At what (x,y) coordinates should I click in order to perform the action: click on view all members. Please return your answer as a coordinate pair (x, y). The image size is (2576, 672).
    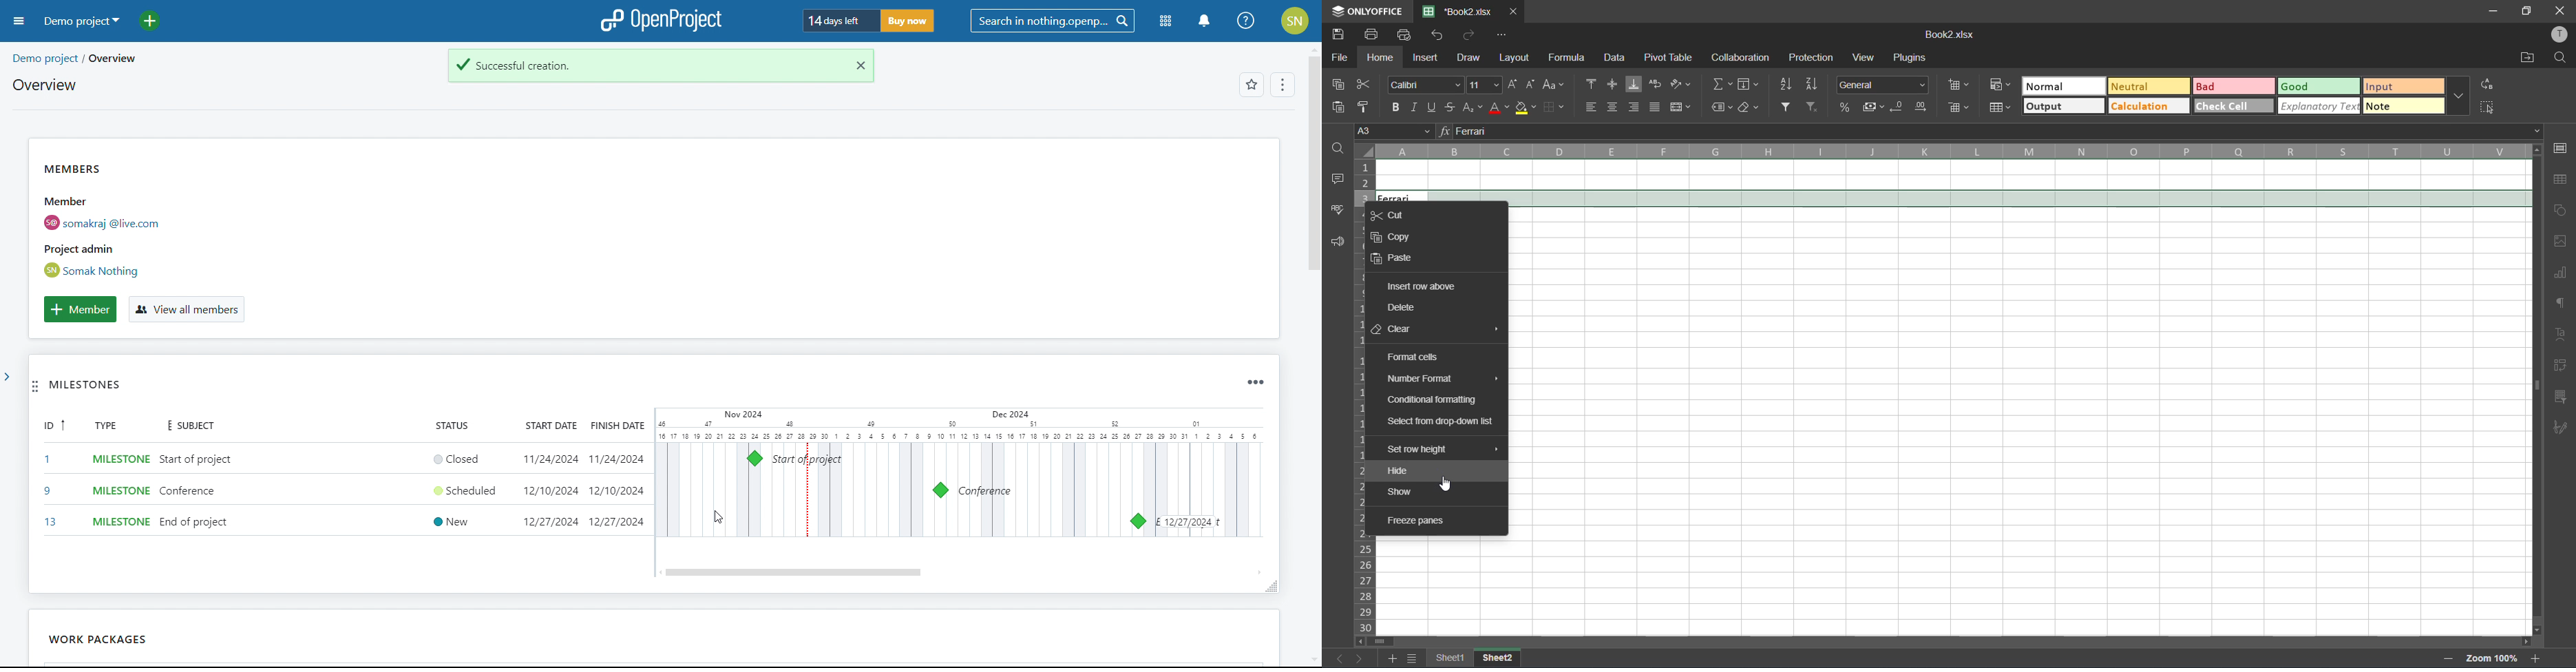
    Looking at the image, I should click on (185, 310).